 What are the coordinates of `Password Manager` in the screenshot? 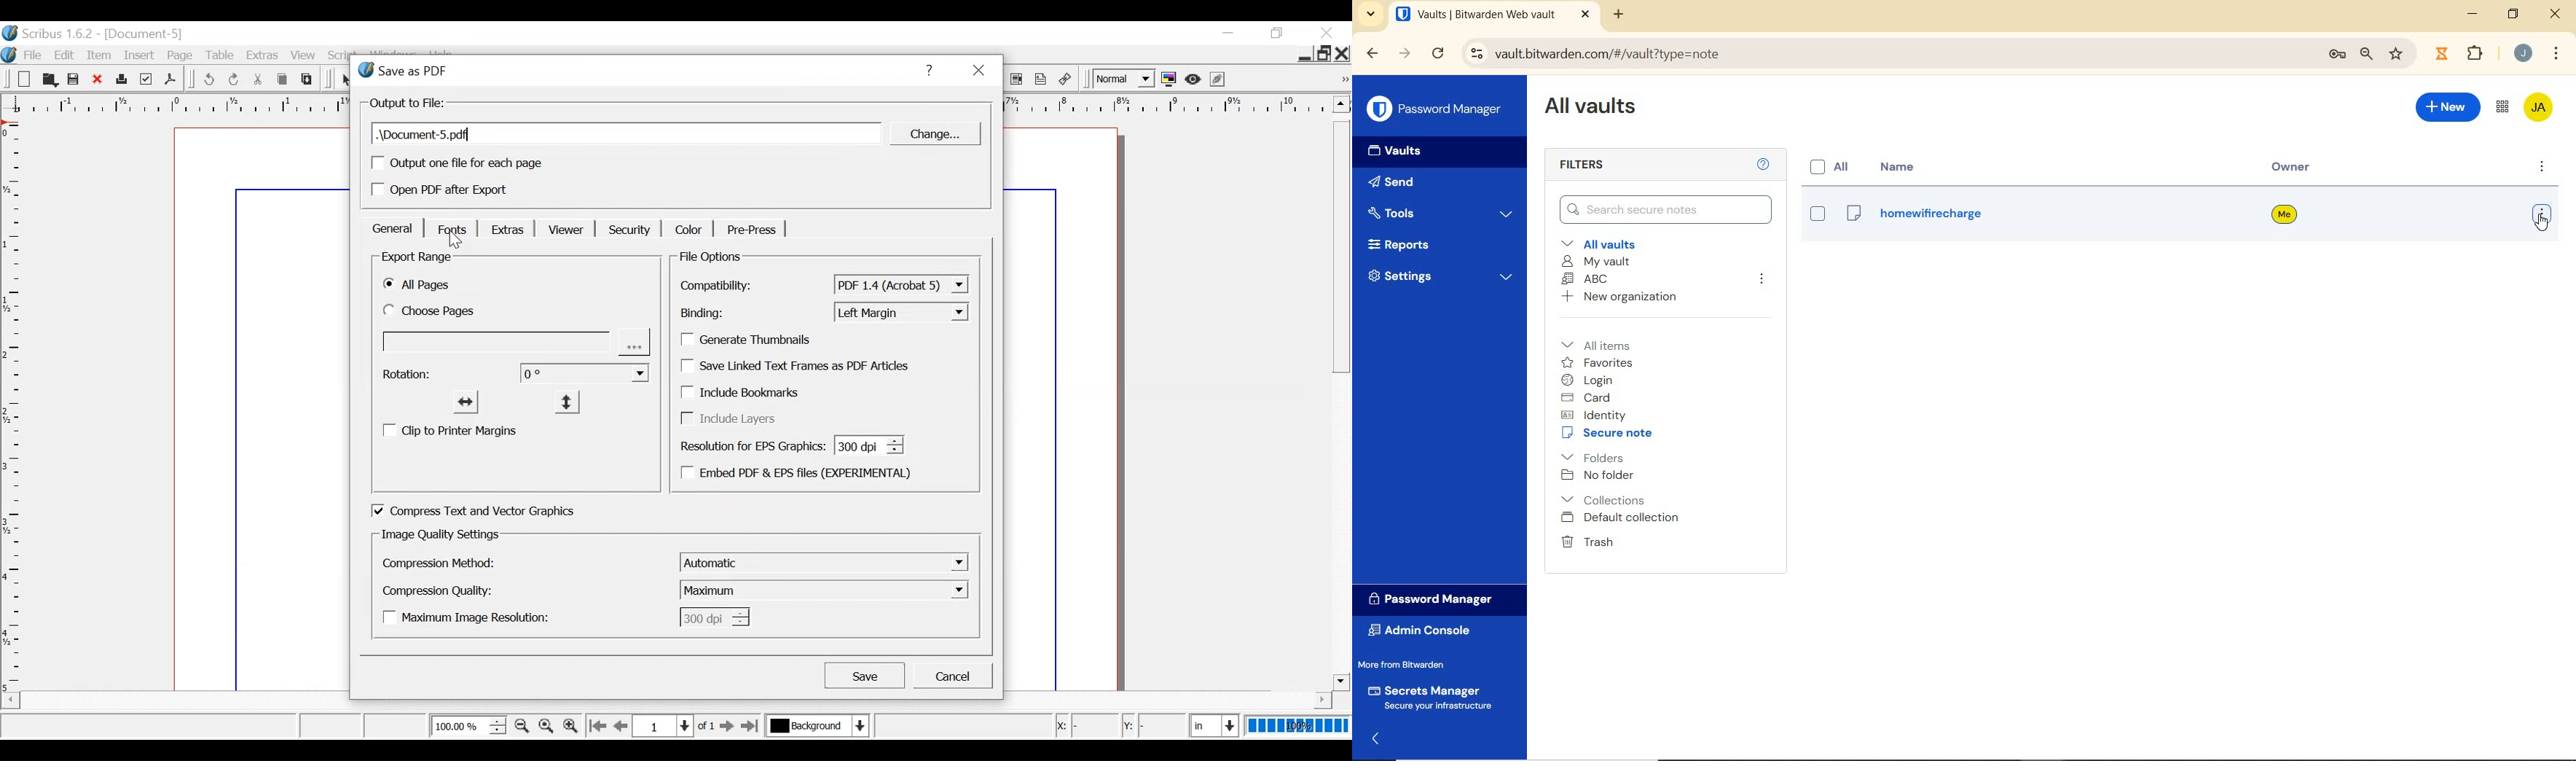 It's located at (1437, 600).